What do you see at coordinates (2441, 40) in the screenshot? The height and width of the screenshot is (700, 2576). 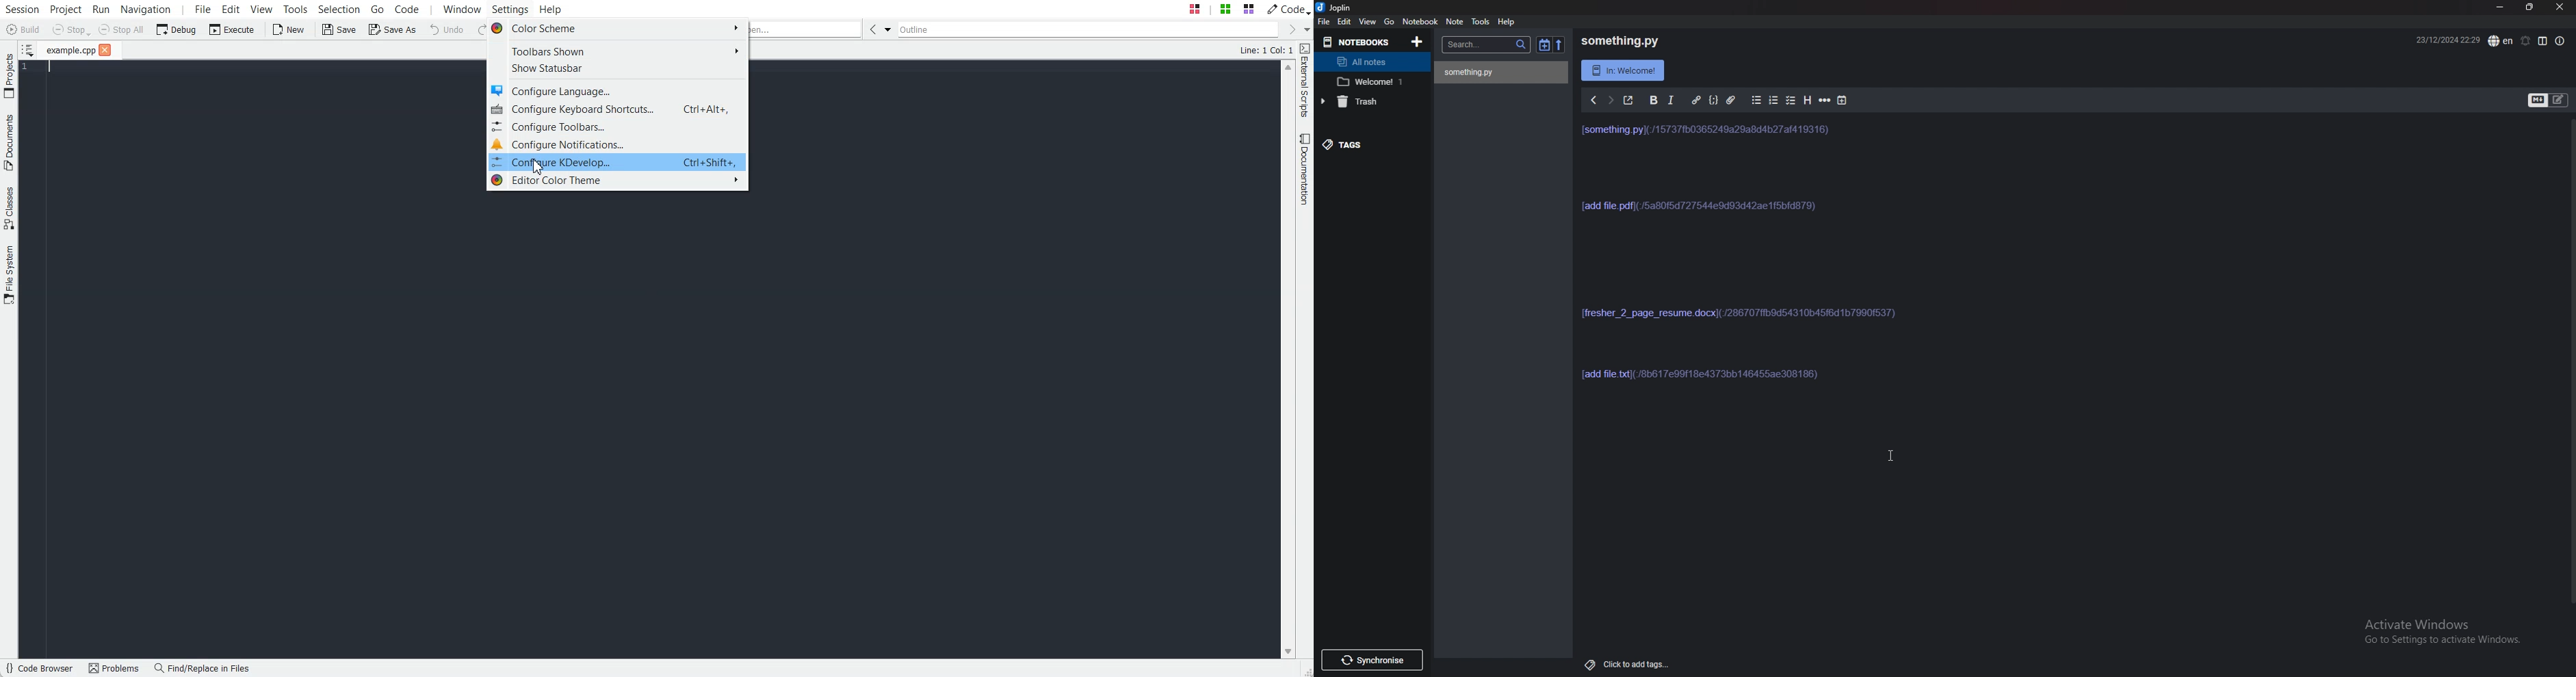 I see `Time` at bounding box center [2441, 40].